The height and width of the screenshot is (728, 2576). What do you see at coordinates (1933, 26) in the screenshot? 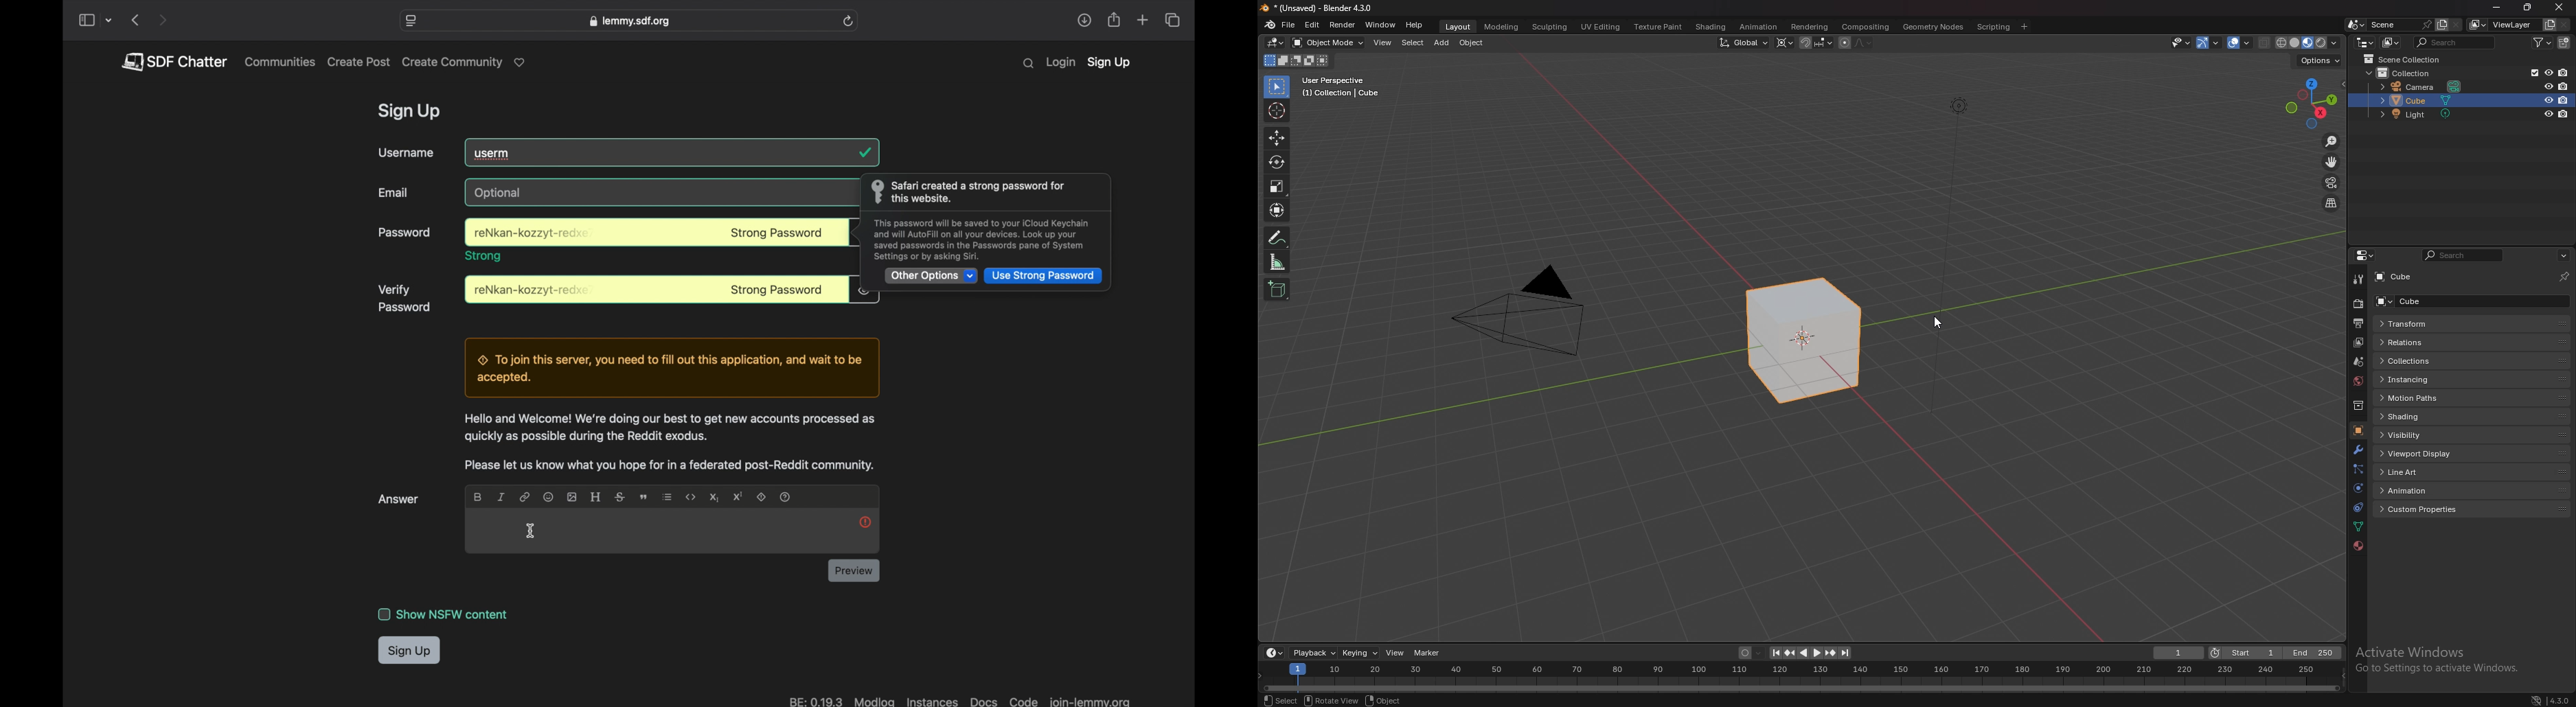
I see `geometry nodes` at bounding box center [1933, 26].